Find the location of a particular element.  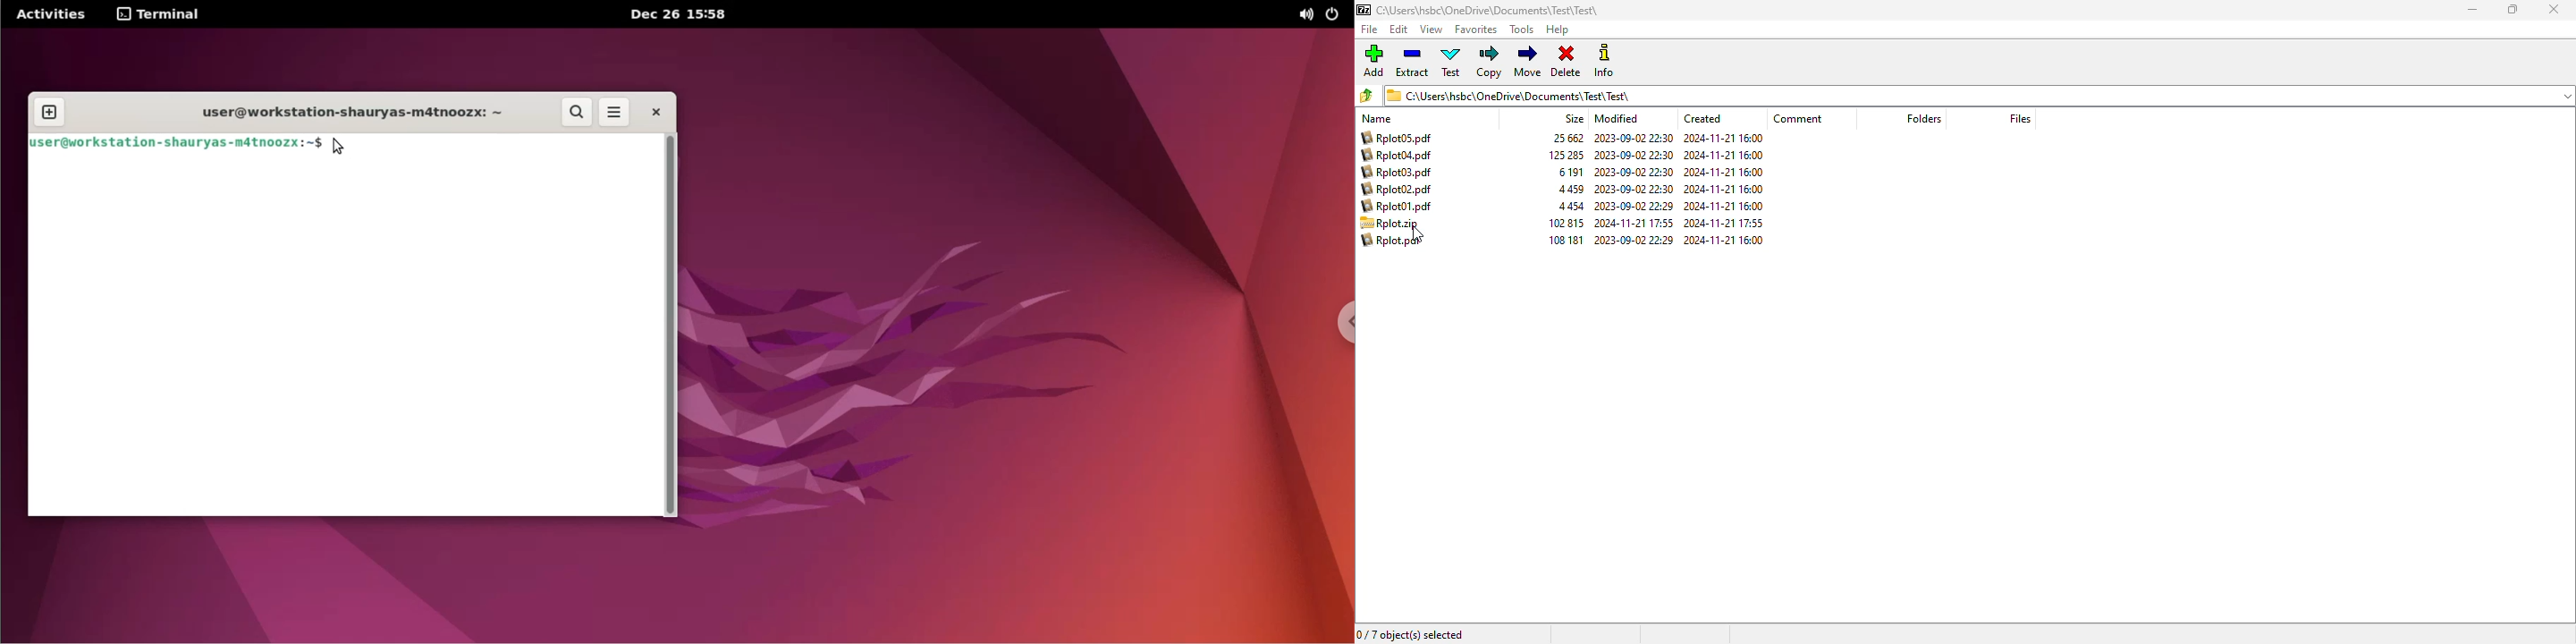

terminal  is located at coordinates (160, 16).